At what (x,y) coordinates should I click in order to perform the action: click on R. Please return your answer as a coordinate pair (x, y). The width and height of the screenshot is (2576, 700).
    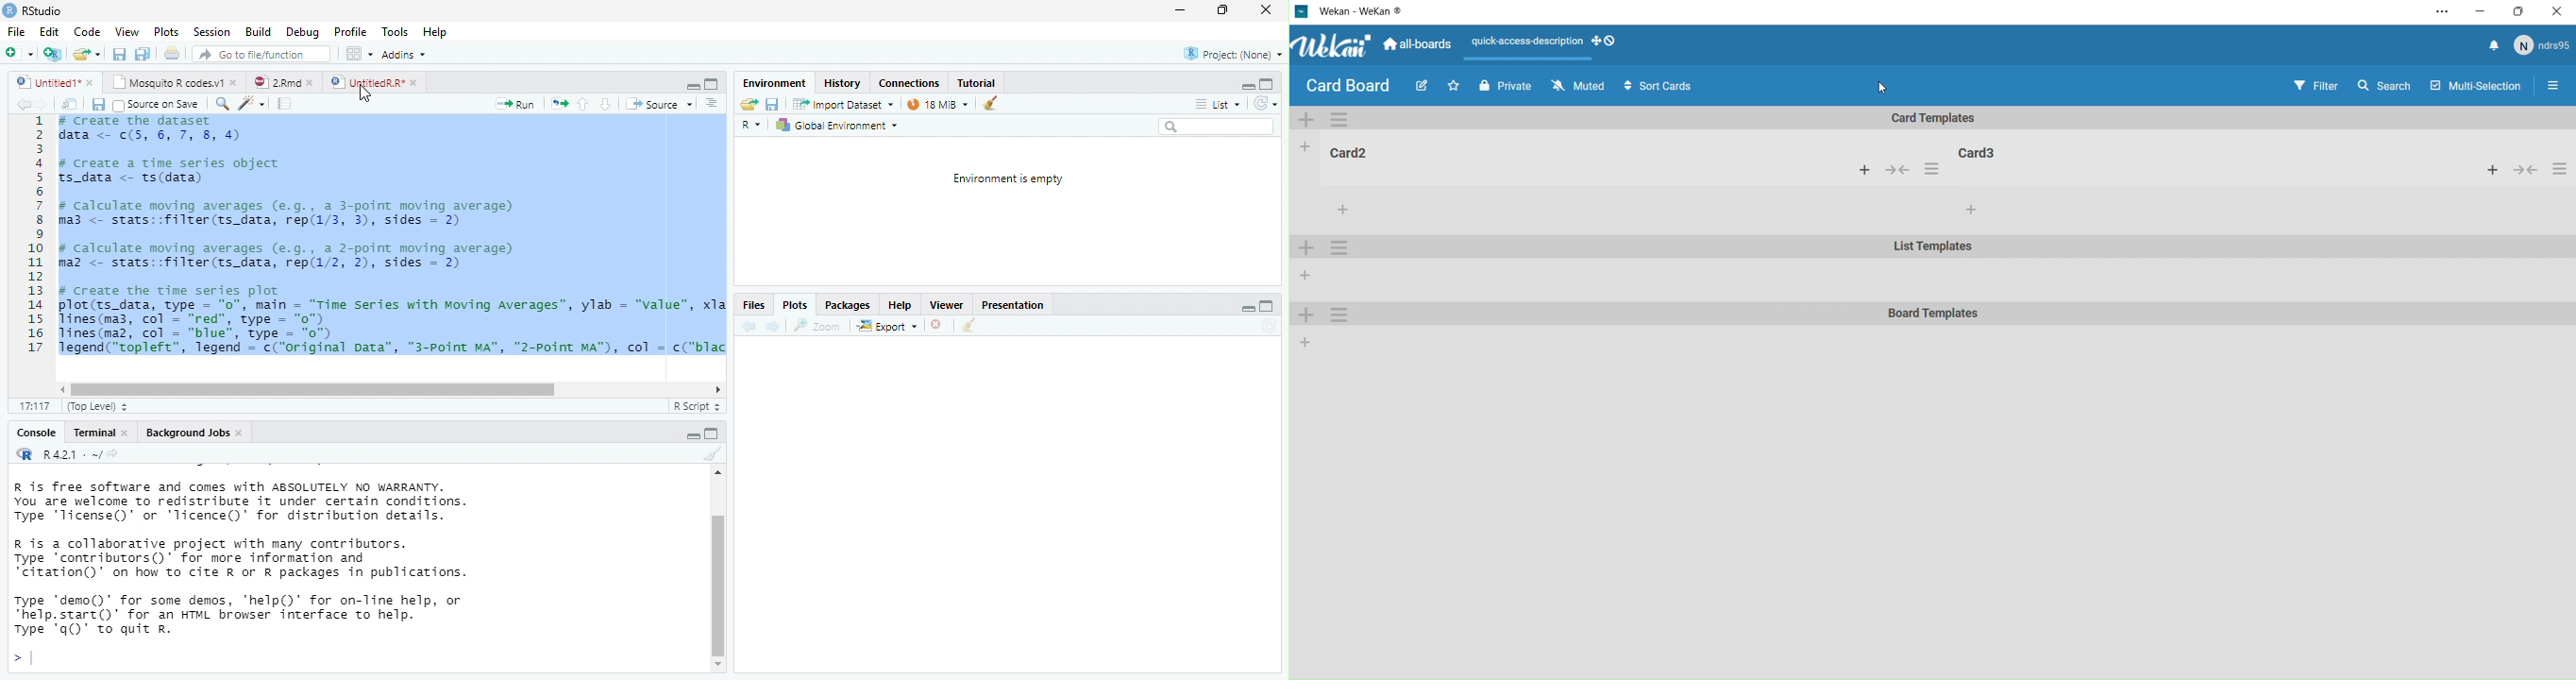
    Looking at the image, I should click on (753, 127).